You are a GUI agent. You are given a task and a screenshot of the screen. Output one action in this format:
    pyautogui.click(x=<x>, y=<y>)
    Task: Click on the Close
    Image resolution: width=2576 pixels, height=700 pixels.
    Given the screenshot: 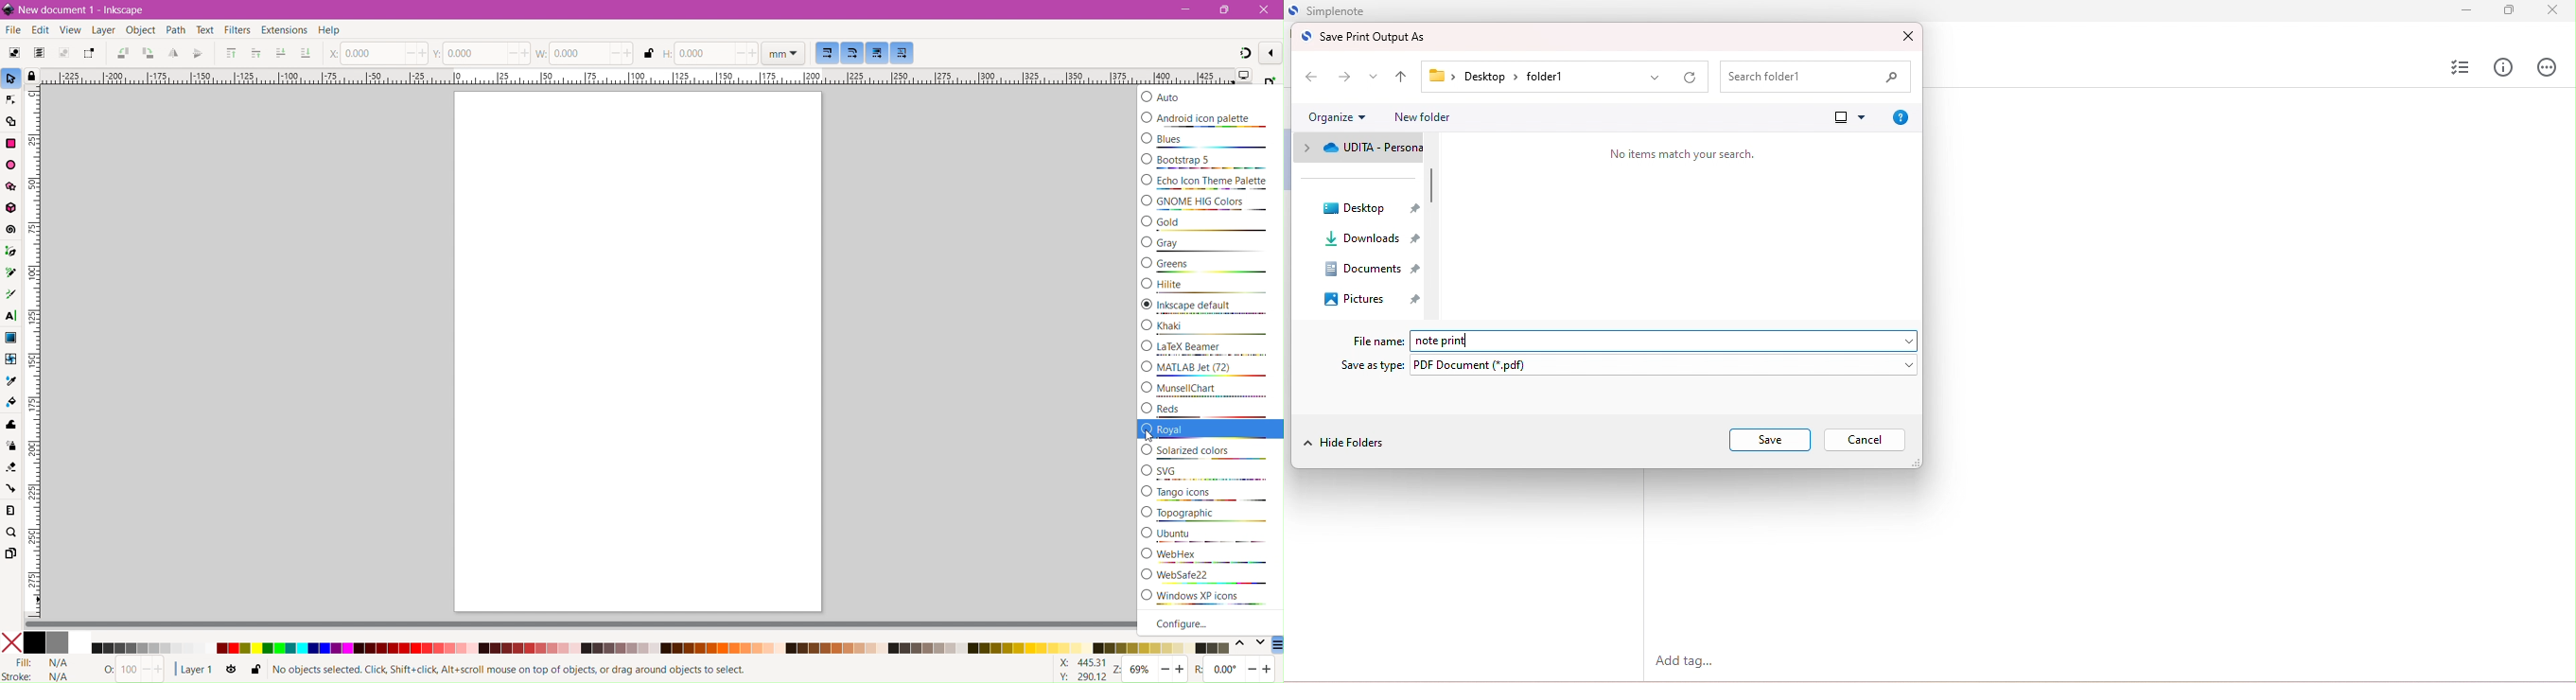 What is the action you would take?
    pyautogui.click(x=1264, y=9)
    